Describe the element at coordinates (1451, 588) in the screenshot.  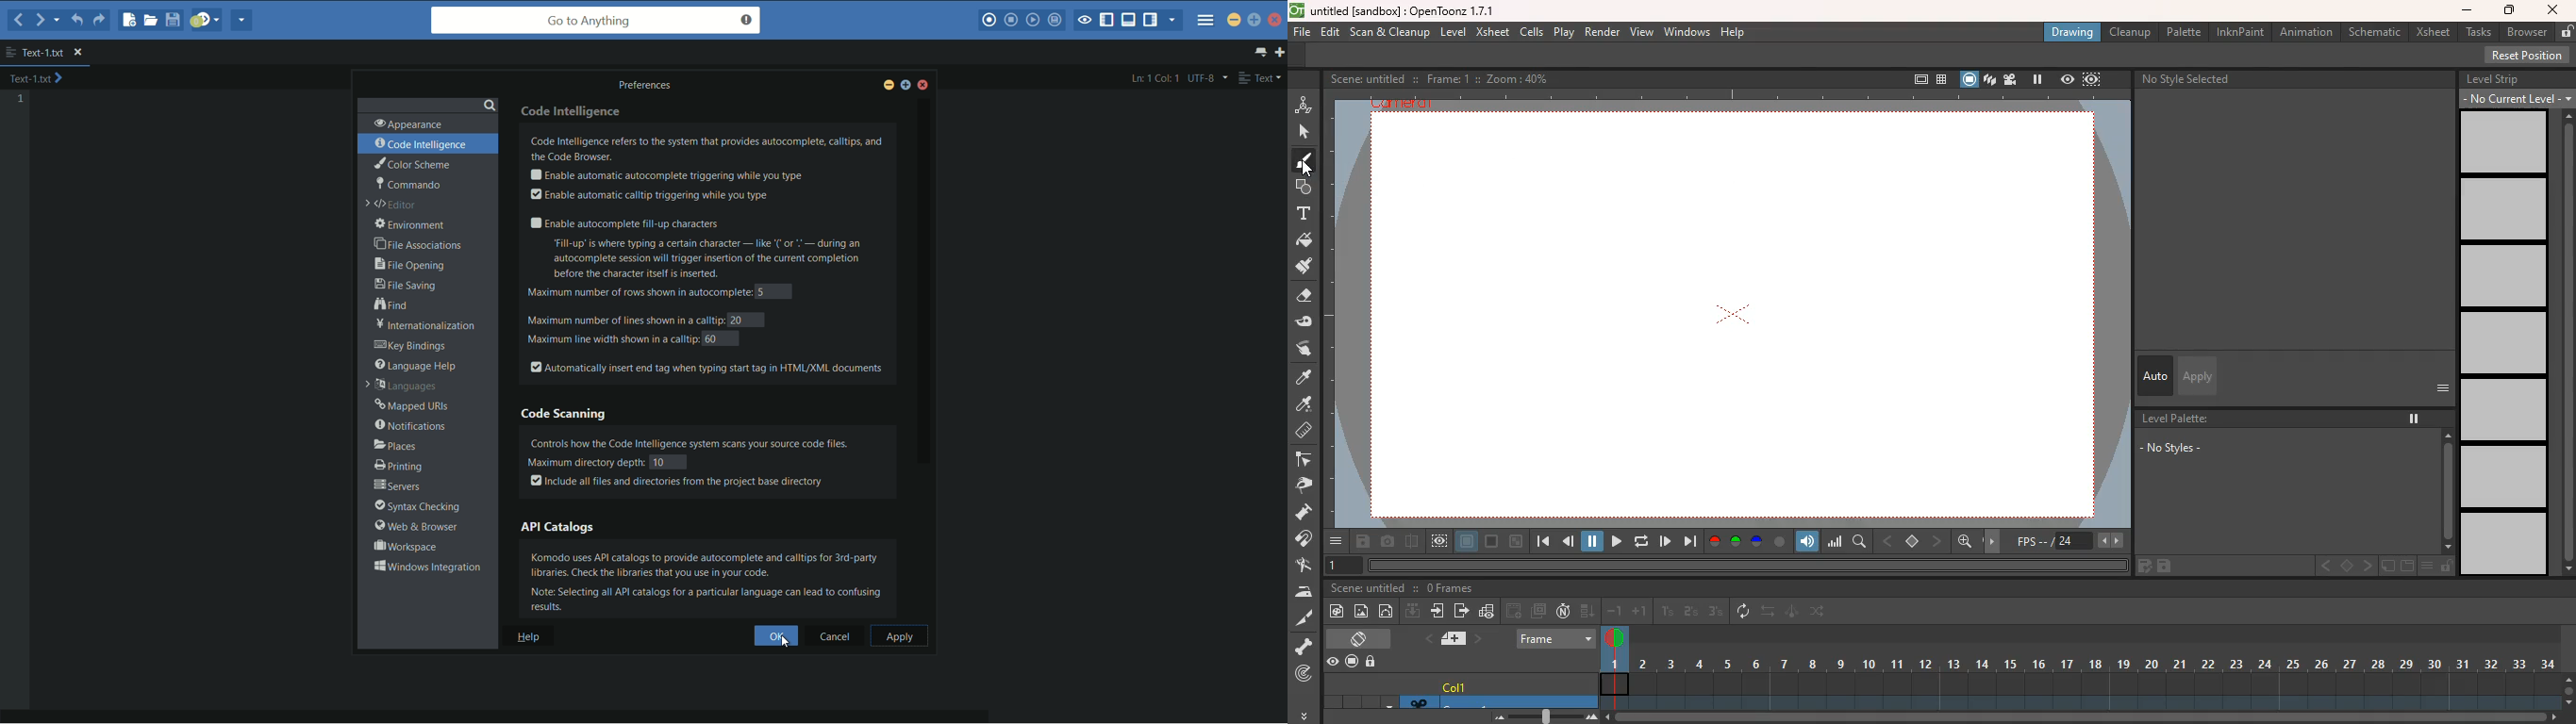
I see `0 Frames` at that location.